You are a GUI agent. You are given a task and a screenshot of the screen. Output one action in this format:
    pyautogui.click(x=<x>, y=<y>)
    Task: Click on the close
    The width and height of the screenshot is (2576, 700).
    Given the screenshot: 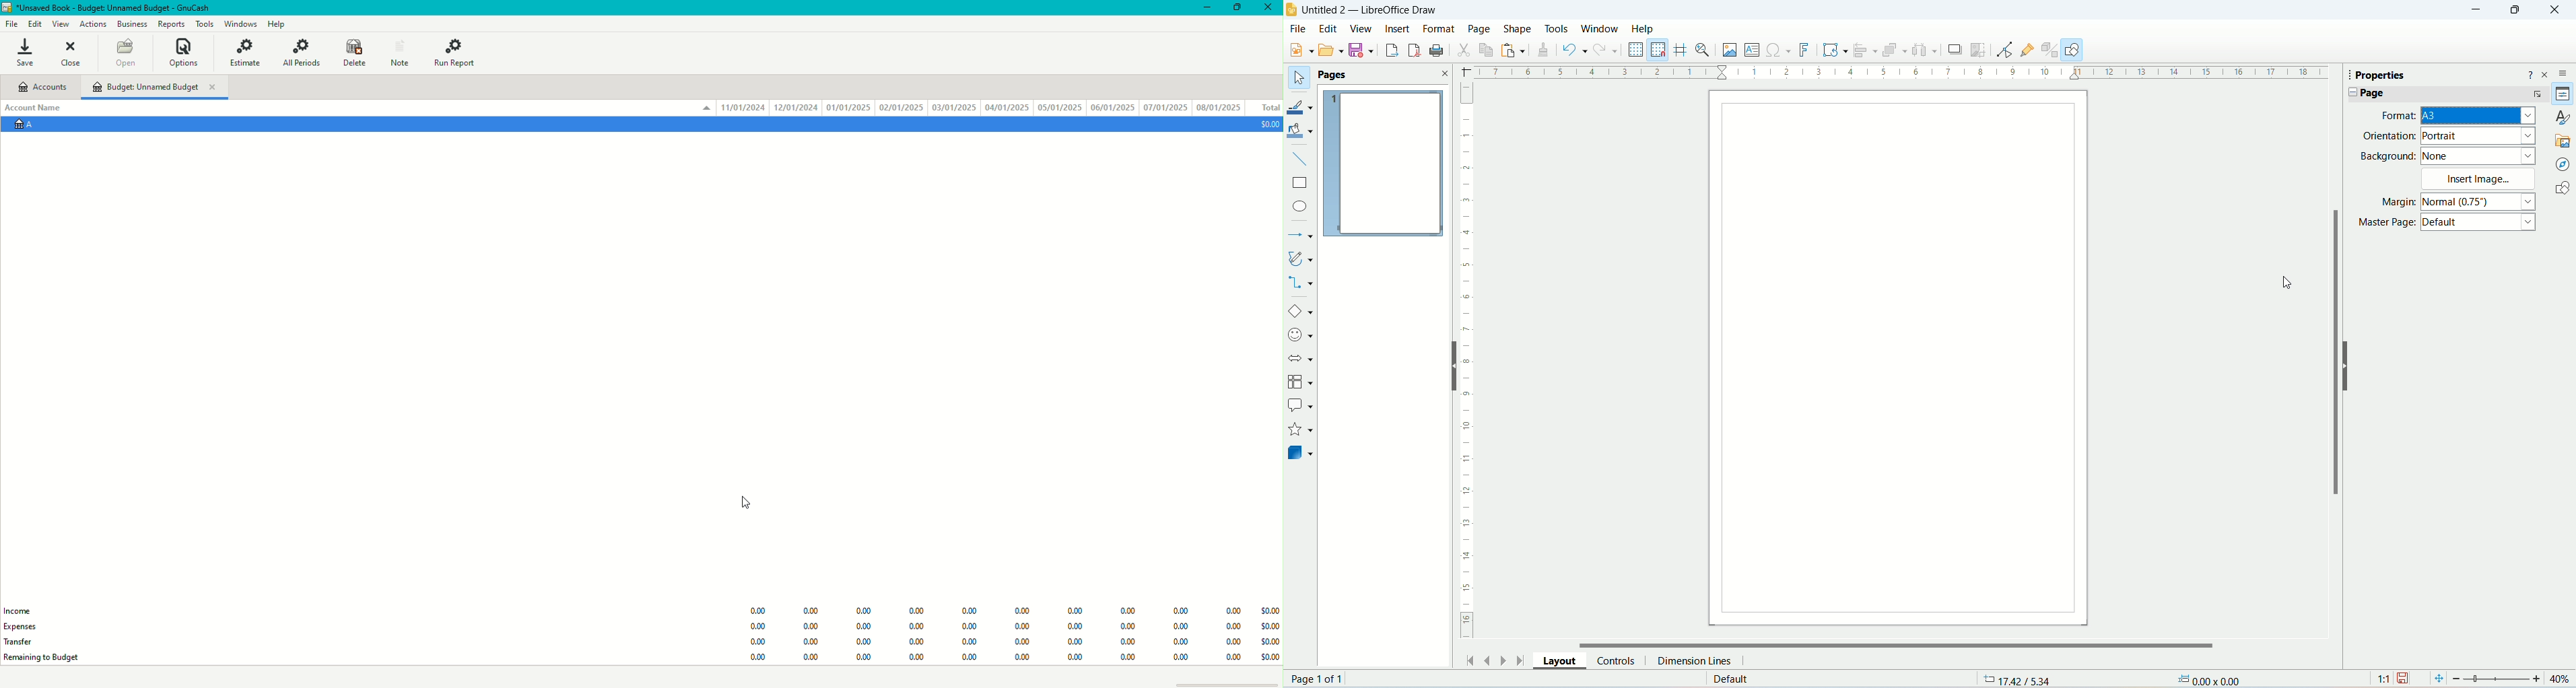 What is the action you would take?
    pyautogui.click(x=1446, y=72)
    